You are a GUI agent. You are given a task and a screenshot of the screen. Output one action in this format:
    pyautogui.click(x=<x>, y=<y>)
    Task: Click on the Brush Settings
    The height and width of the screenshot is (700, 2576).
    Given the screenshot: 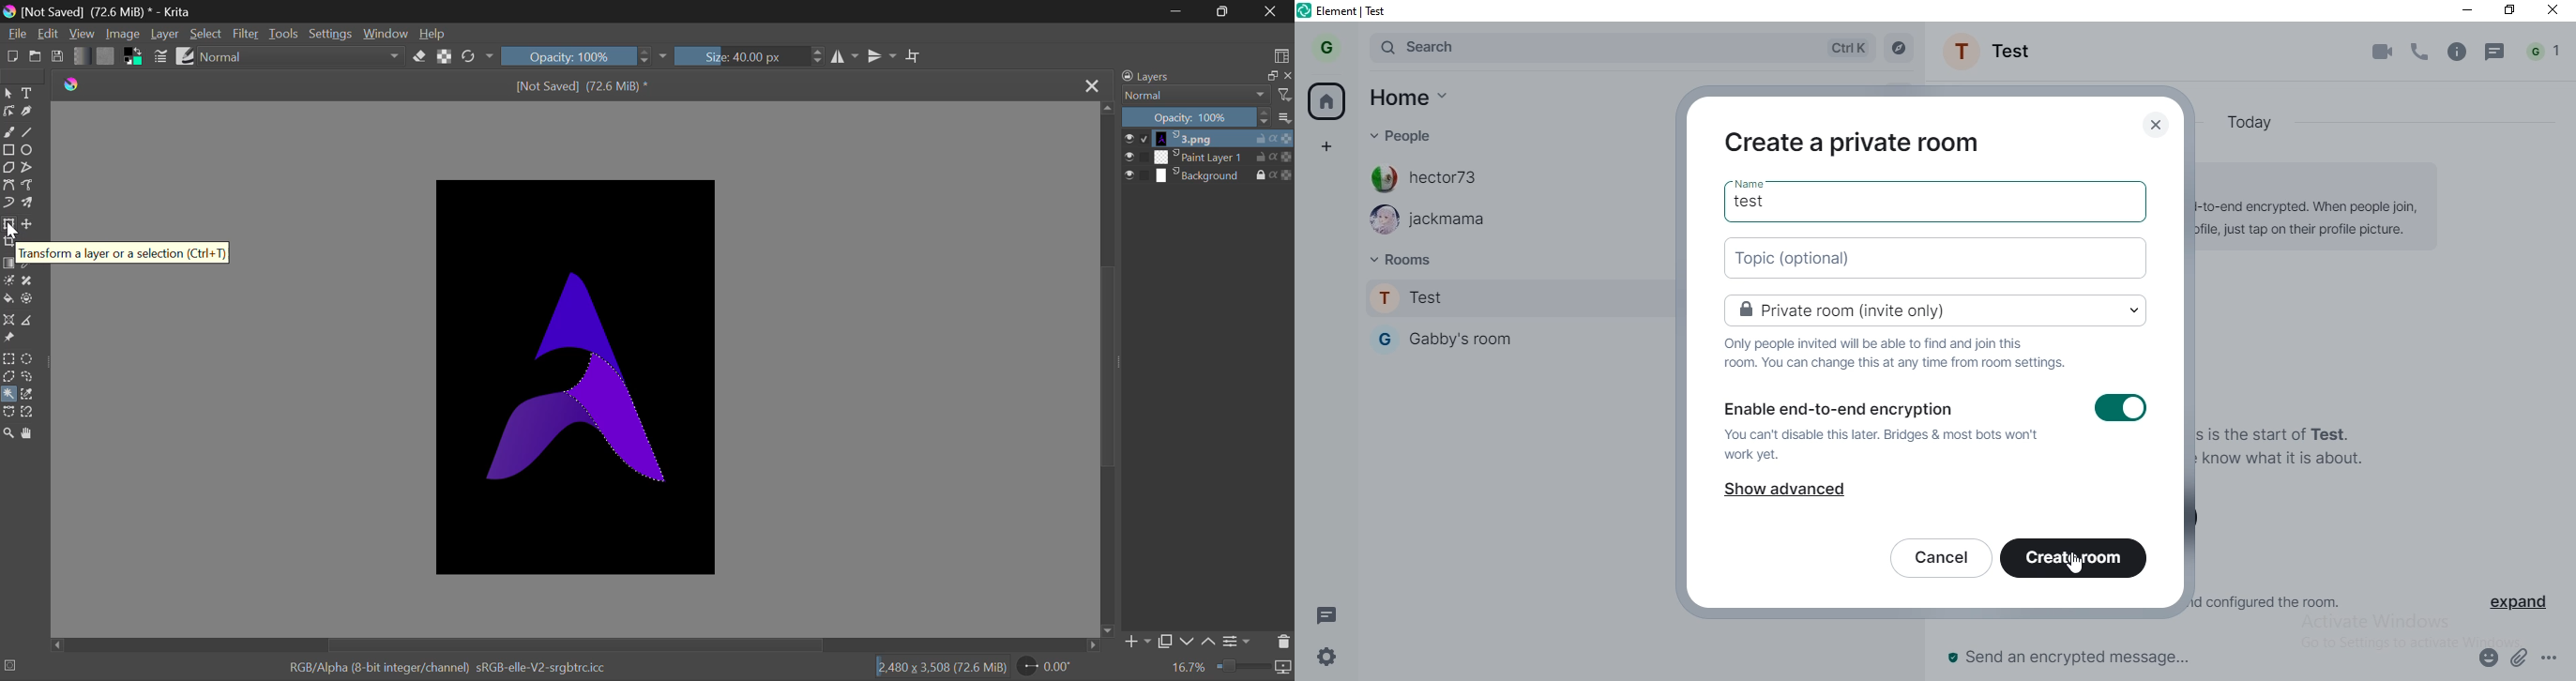 What is the action you would take?
    pyautogui.click(x=162, y=58)
    